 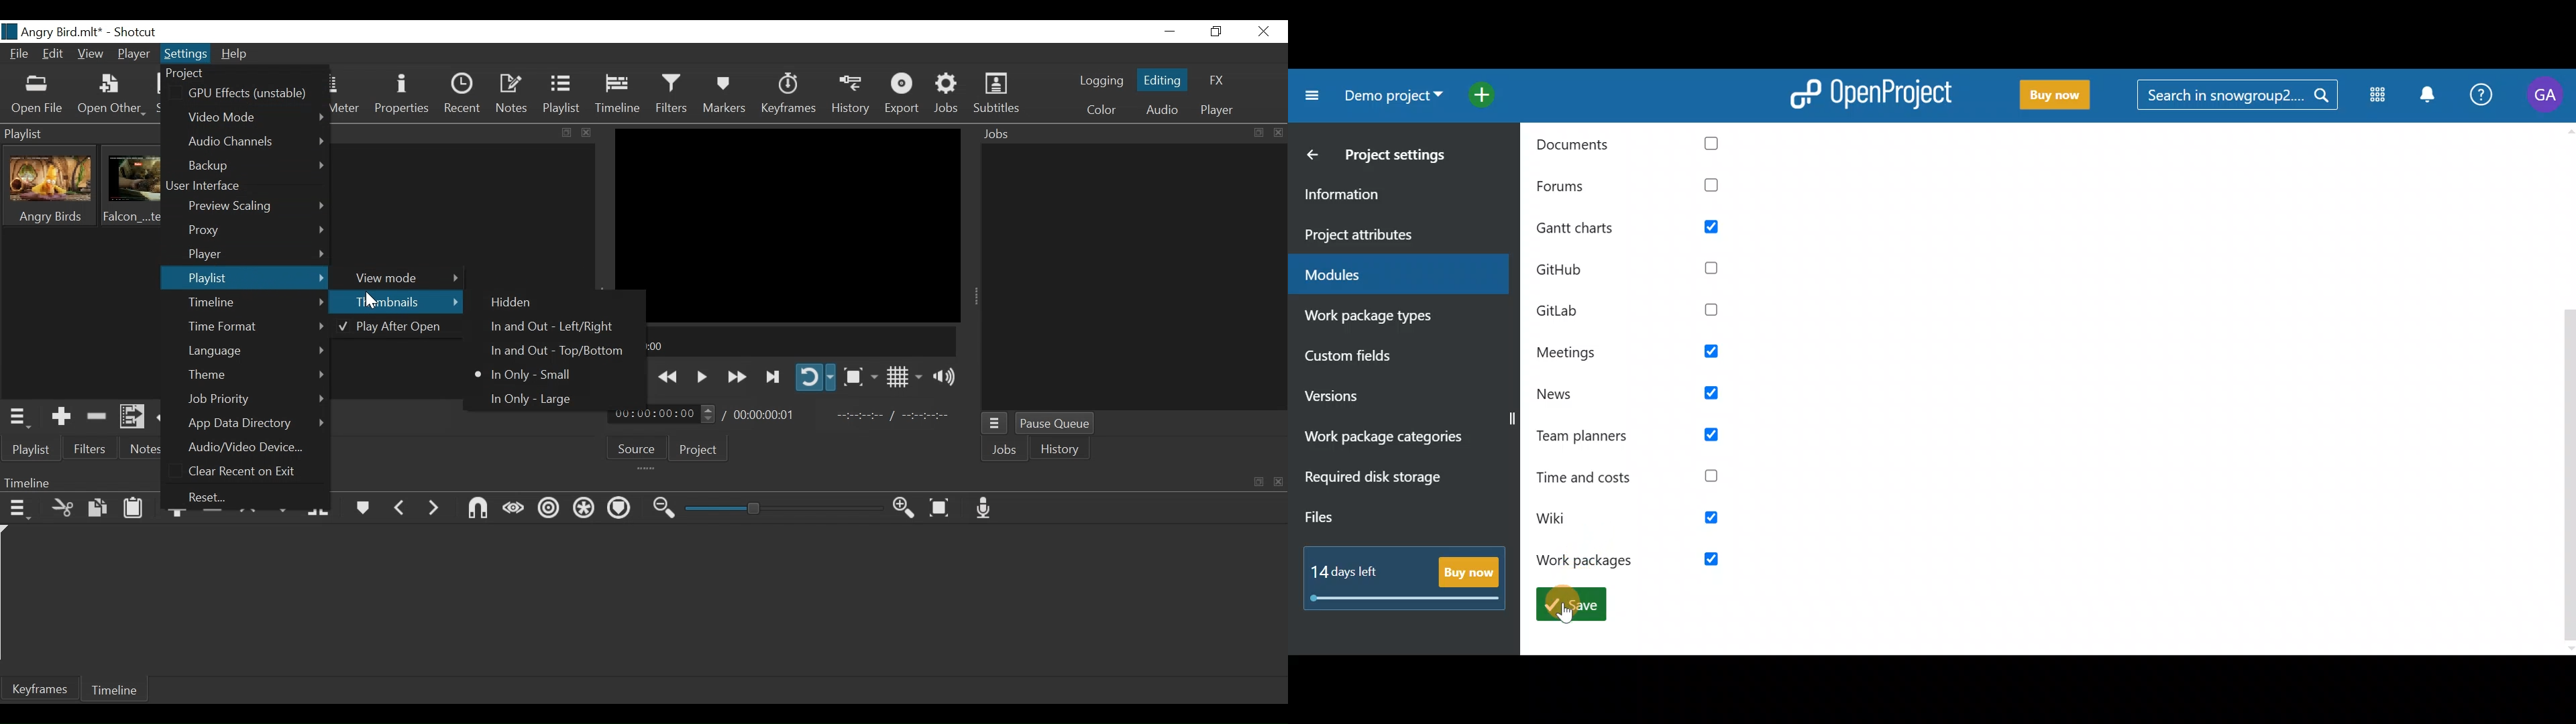 What do you see at coordinates (1402, 158) in the screenshot?
I see `Project settings` at bounding box center [1402, 158].